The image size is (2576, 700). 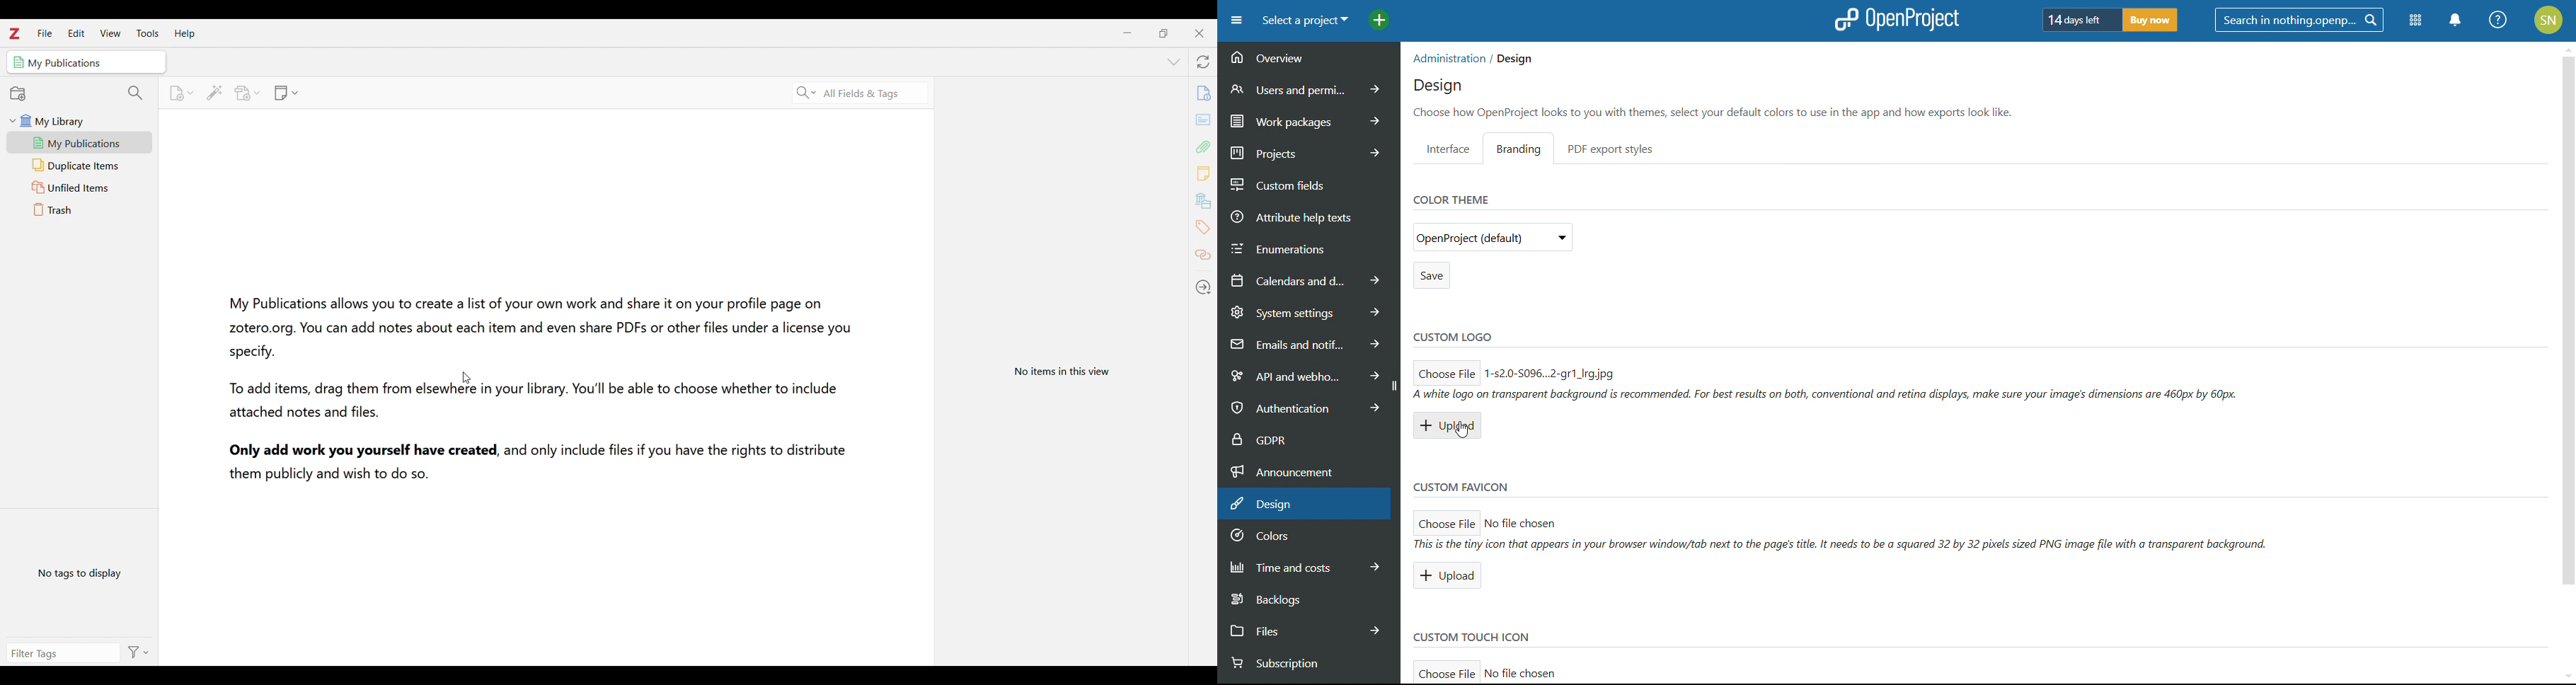 I want to click on choose file for custom favicon, so click(x=1445, y=522).